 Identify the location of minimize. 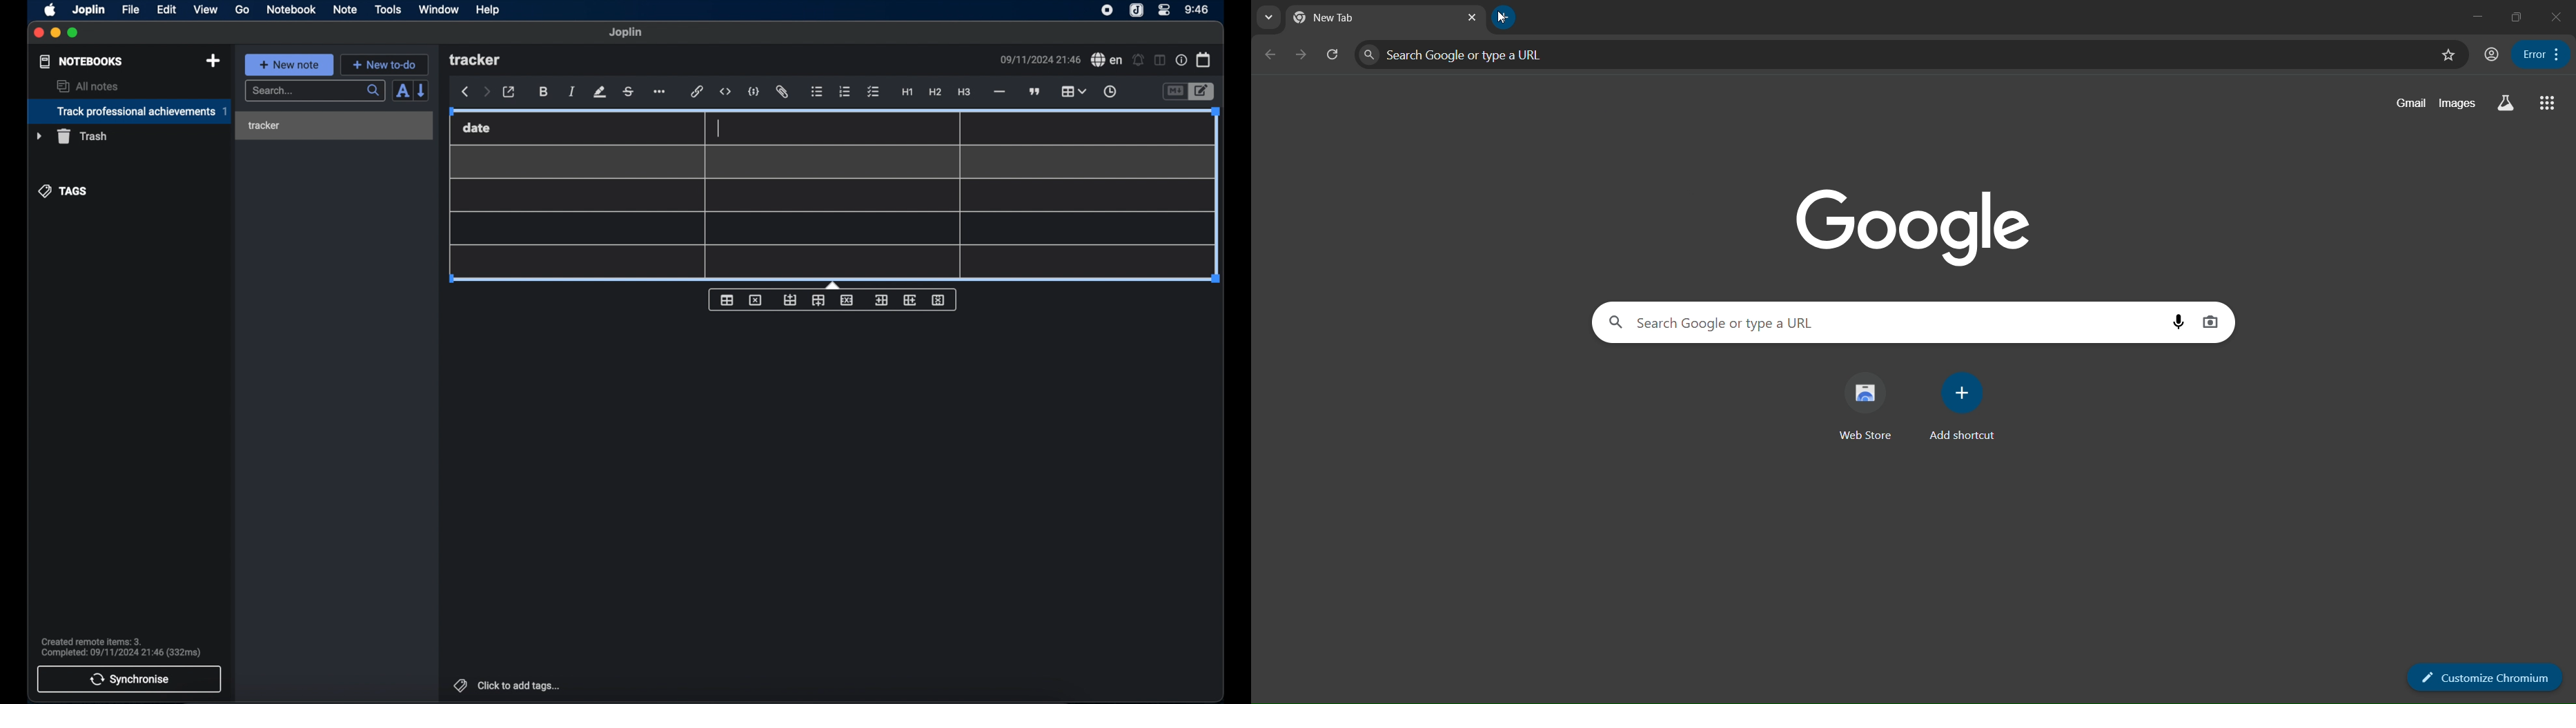
(56, 33).